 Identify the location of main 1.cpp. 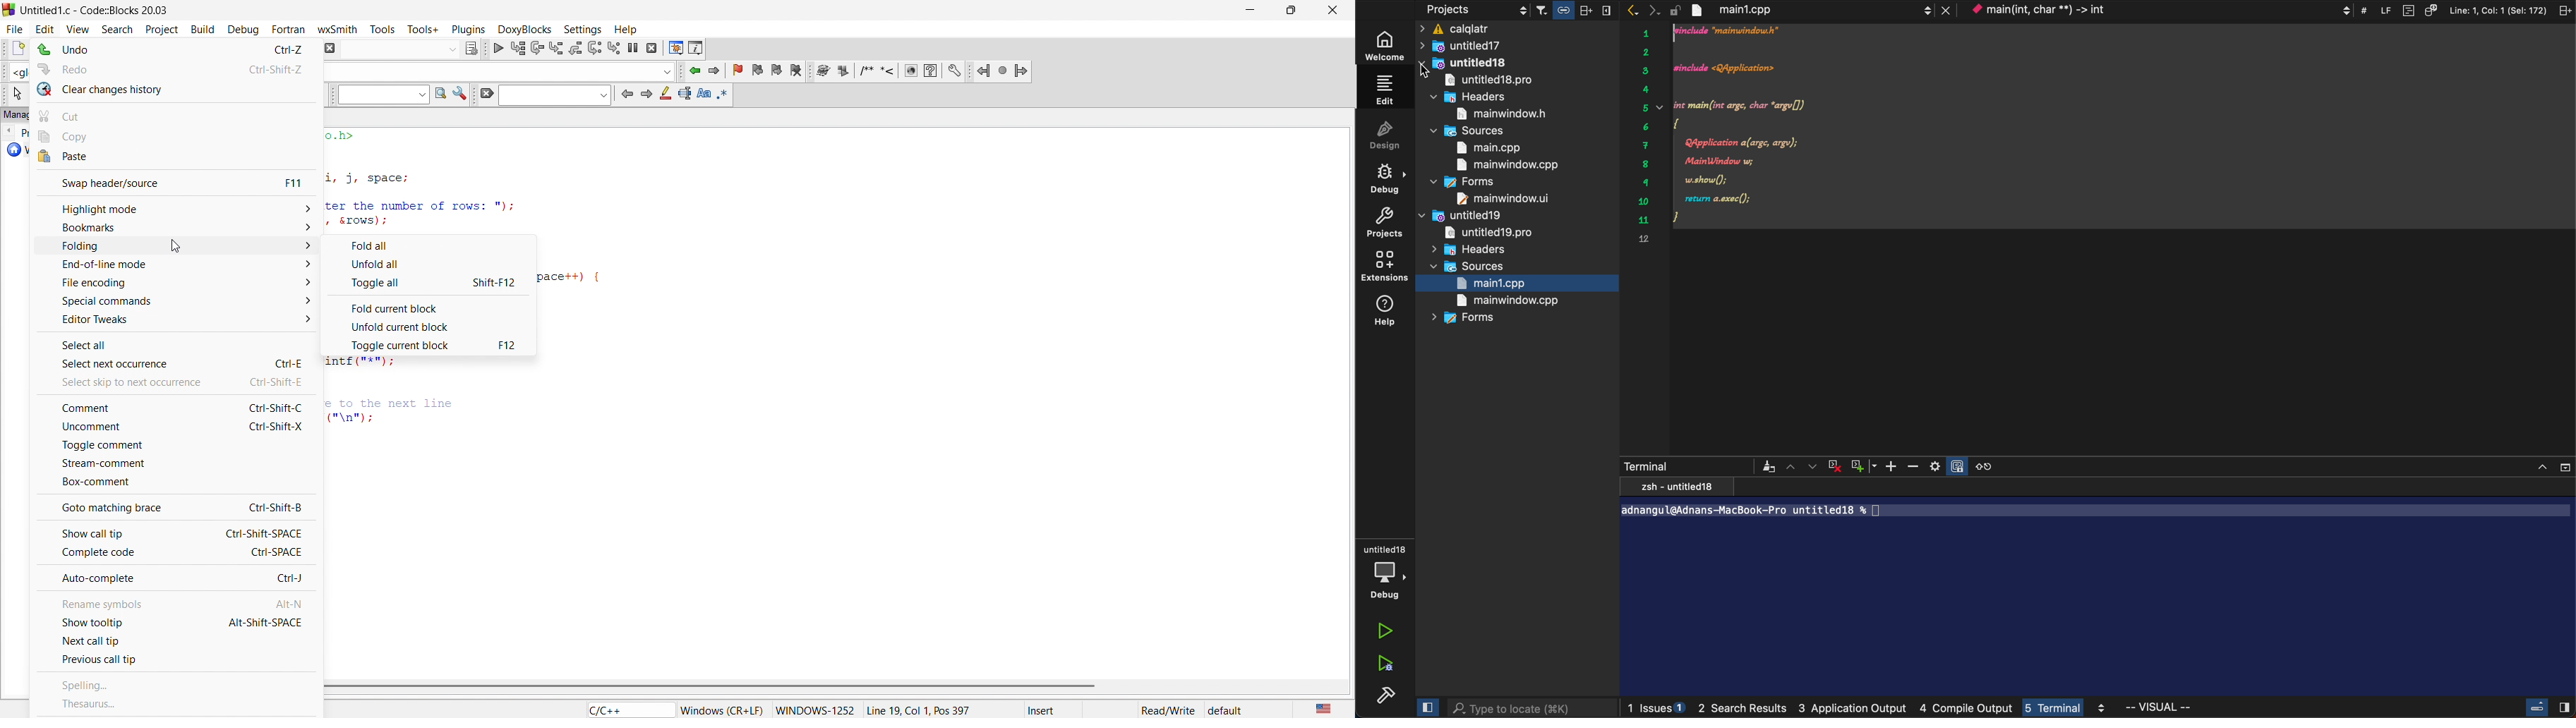
(1512, 281).